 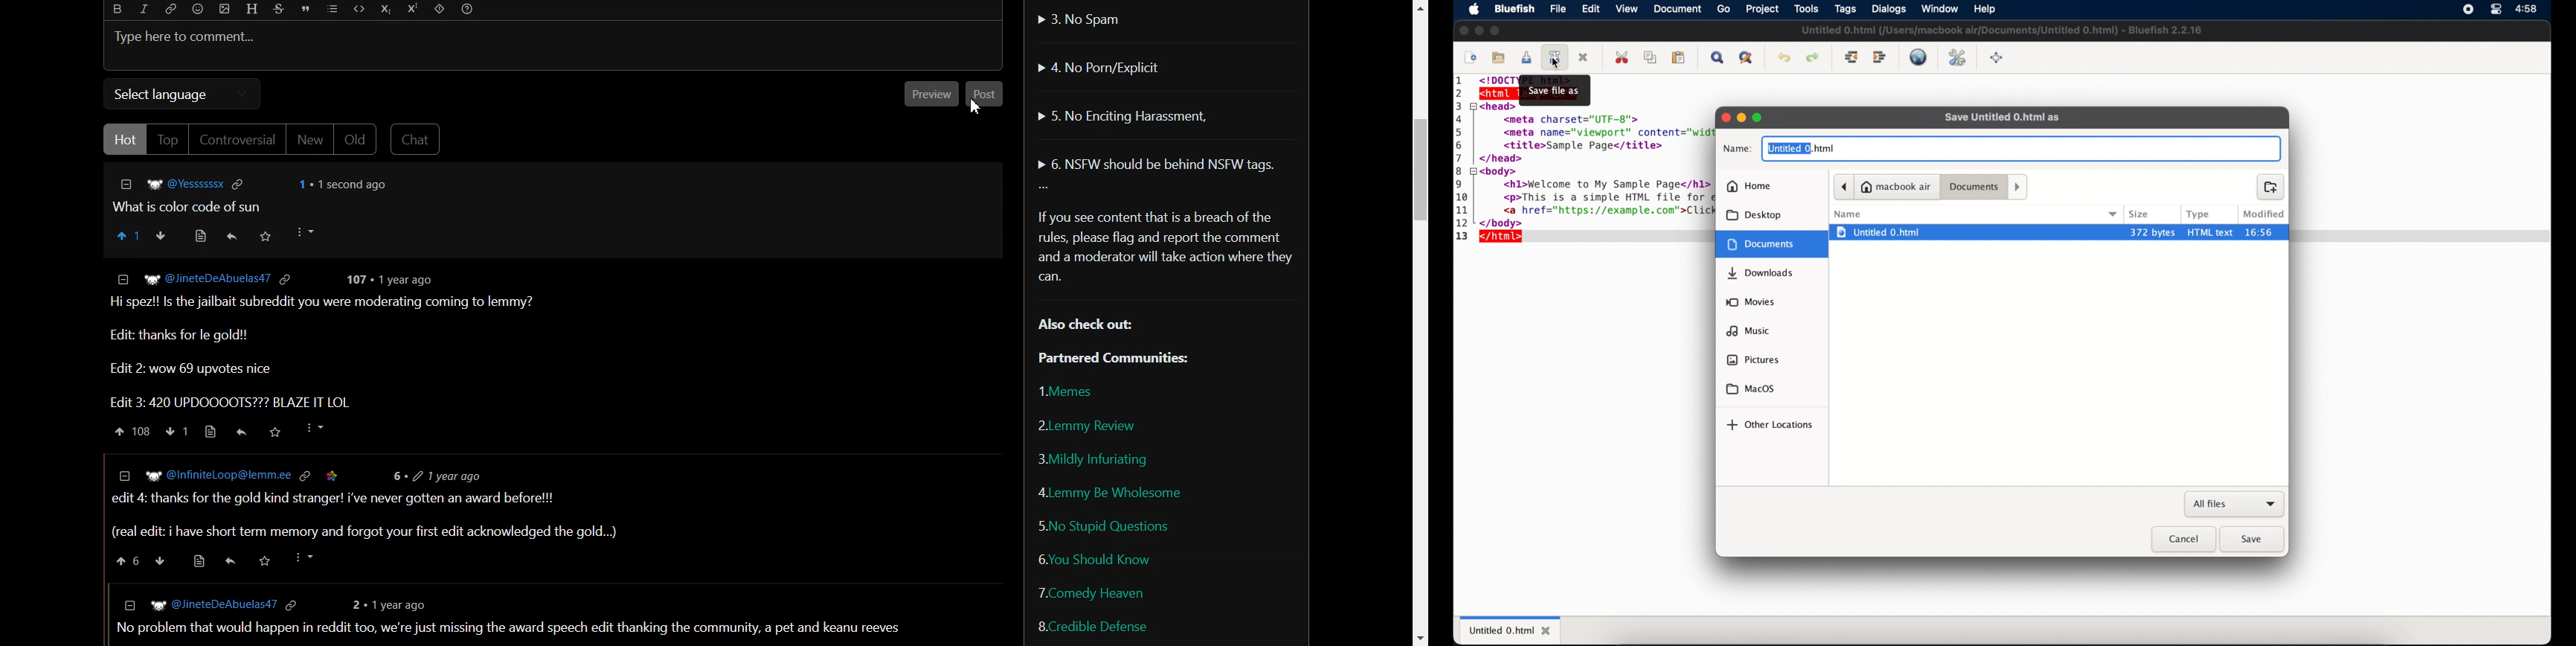 What do you see at coordinates (225, 8) in the screenshot?
I see `Upload photo` at bounding box center [225, 8].